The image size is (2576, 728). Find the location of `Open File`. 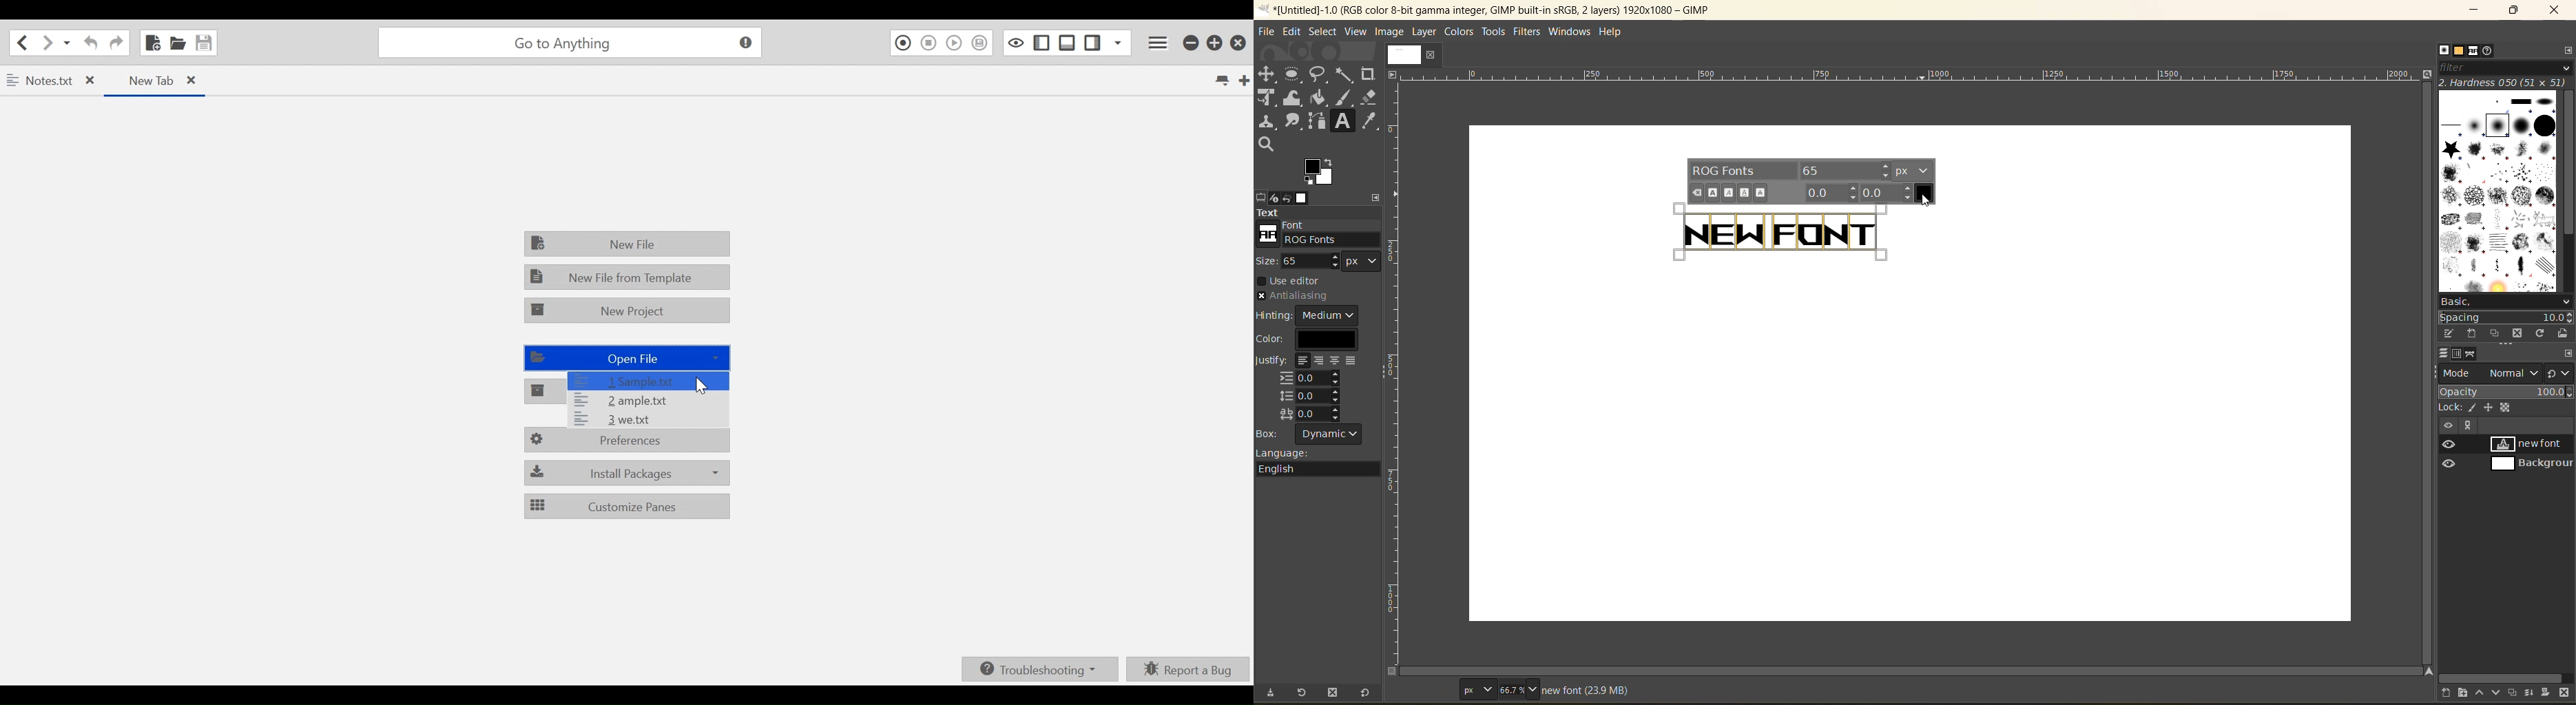

Open File is located at coordinates (626, 356).